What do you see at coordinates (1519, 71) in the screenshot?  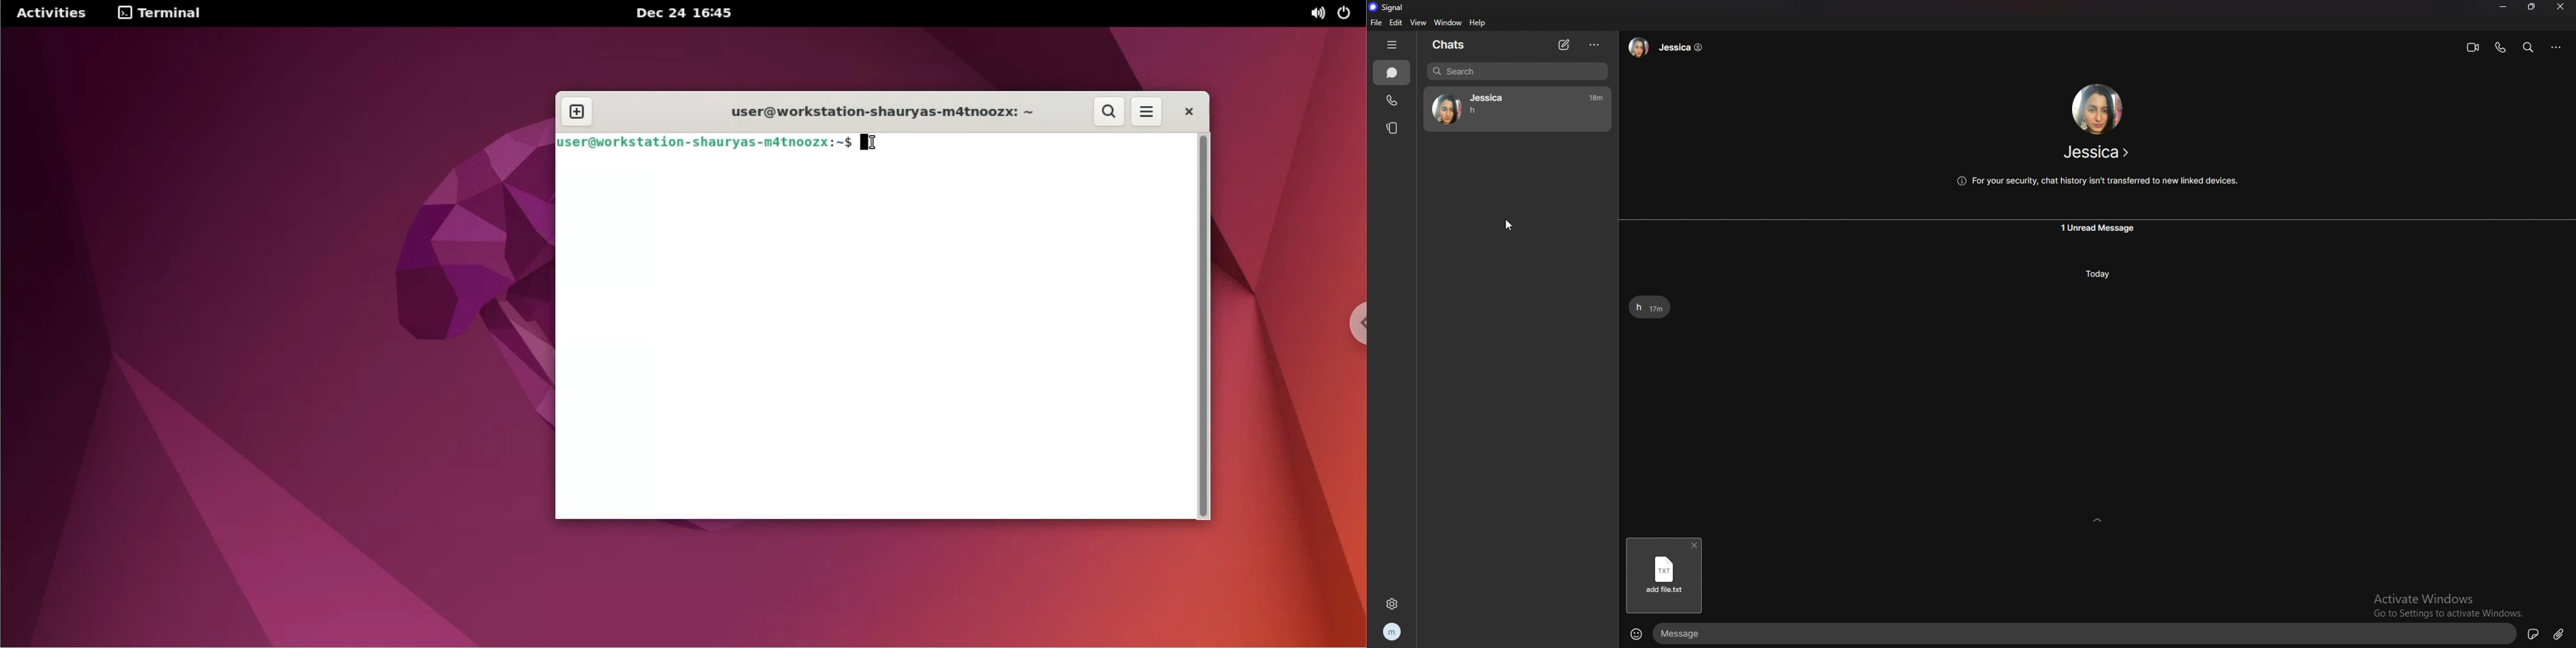 I see `search bar` at bounding box center [1519, 71].